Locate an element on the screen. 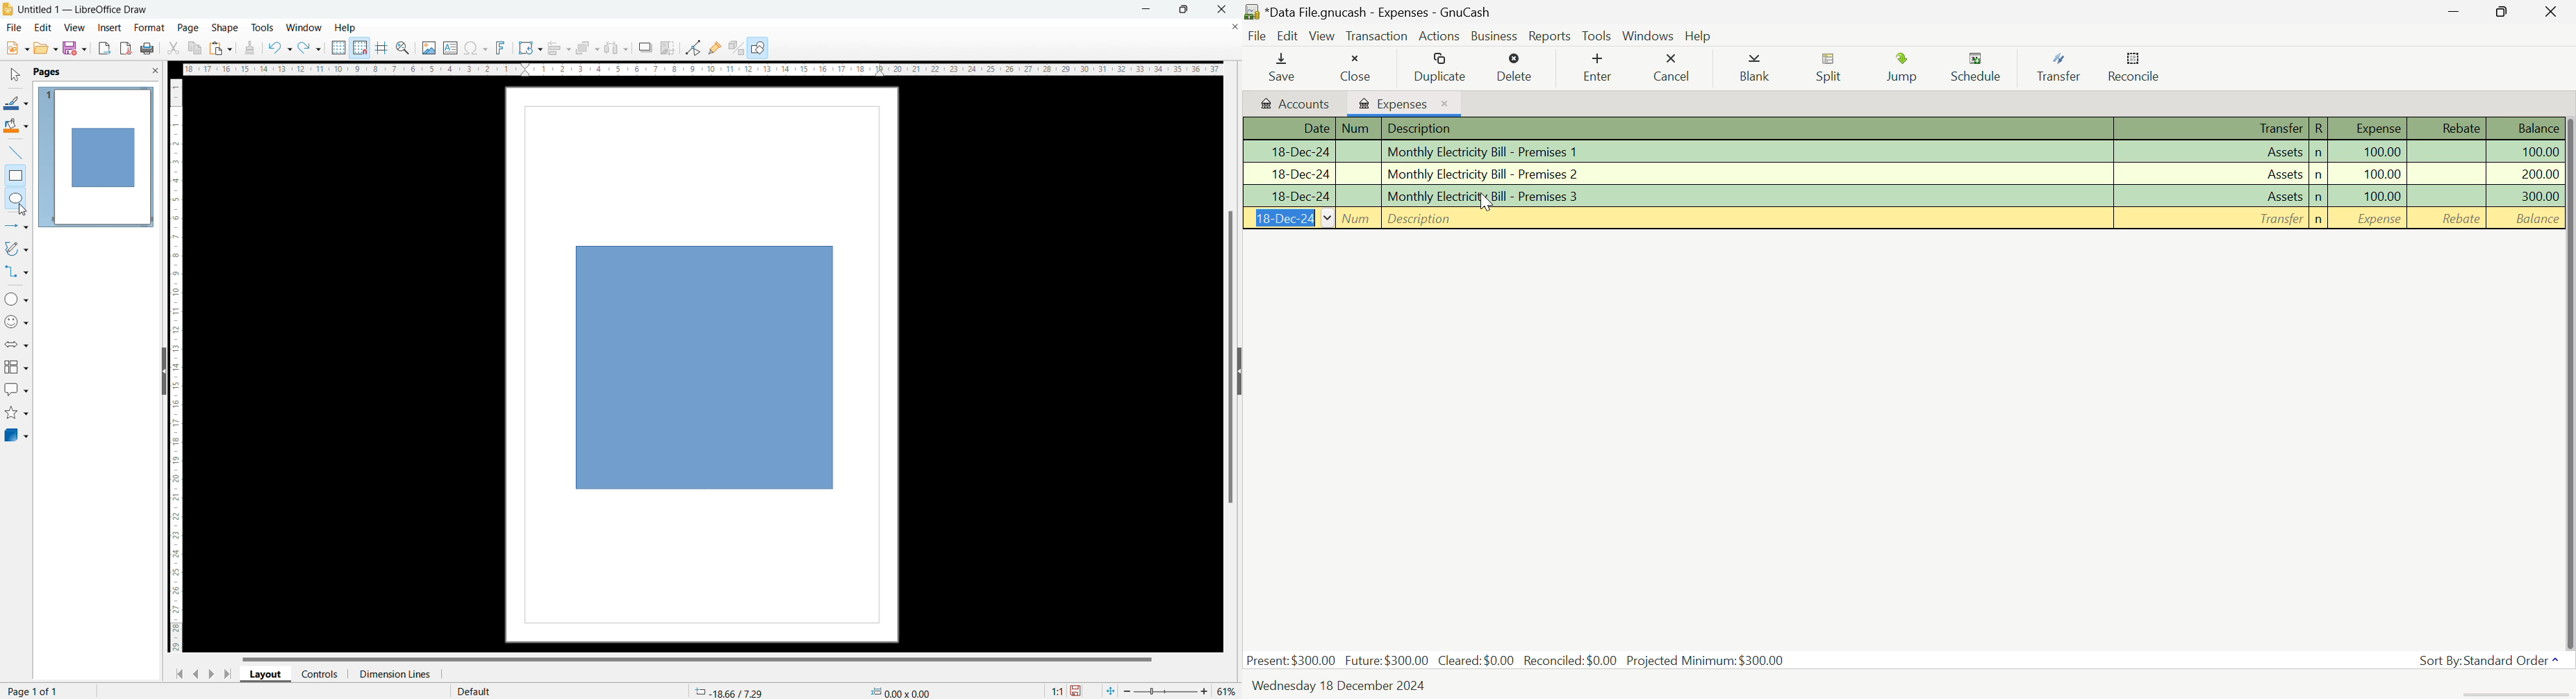 Image resolution: width=2576 pixels, height=700 pixels. Delete is located at coordinates (1514, 68).